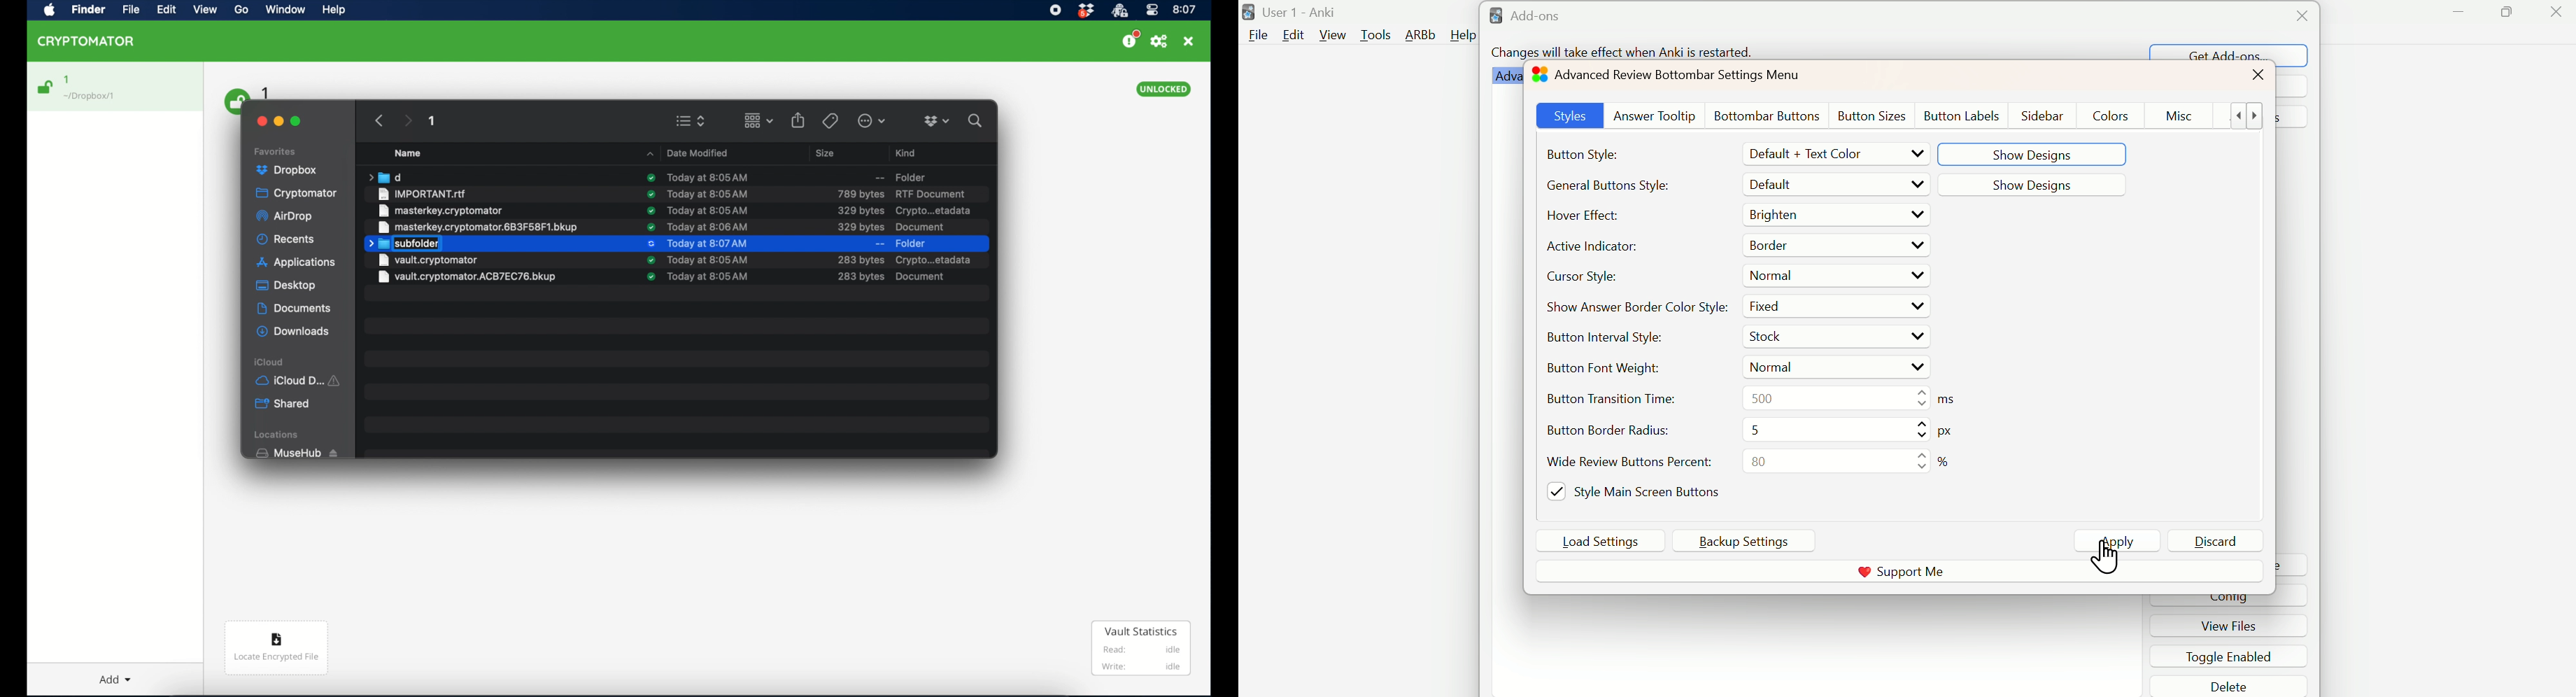 The width and height of the screenshot is (2576, 700). What do you see at coordinates (1580, 278) in the screenshot?
I see `Cursor Style` at bounding box center [1580, 278].